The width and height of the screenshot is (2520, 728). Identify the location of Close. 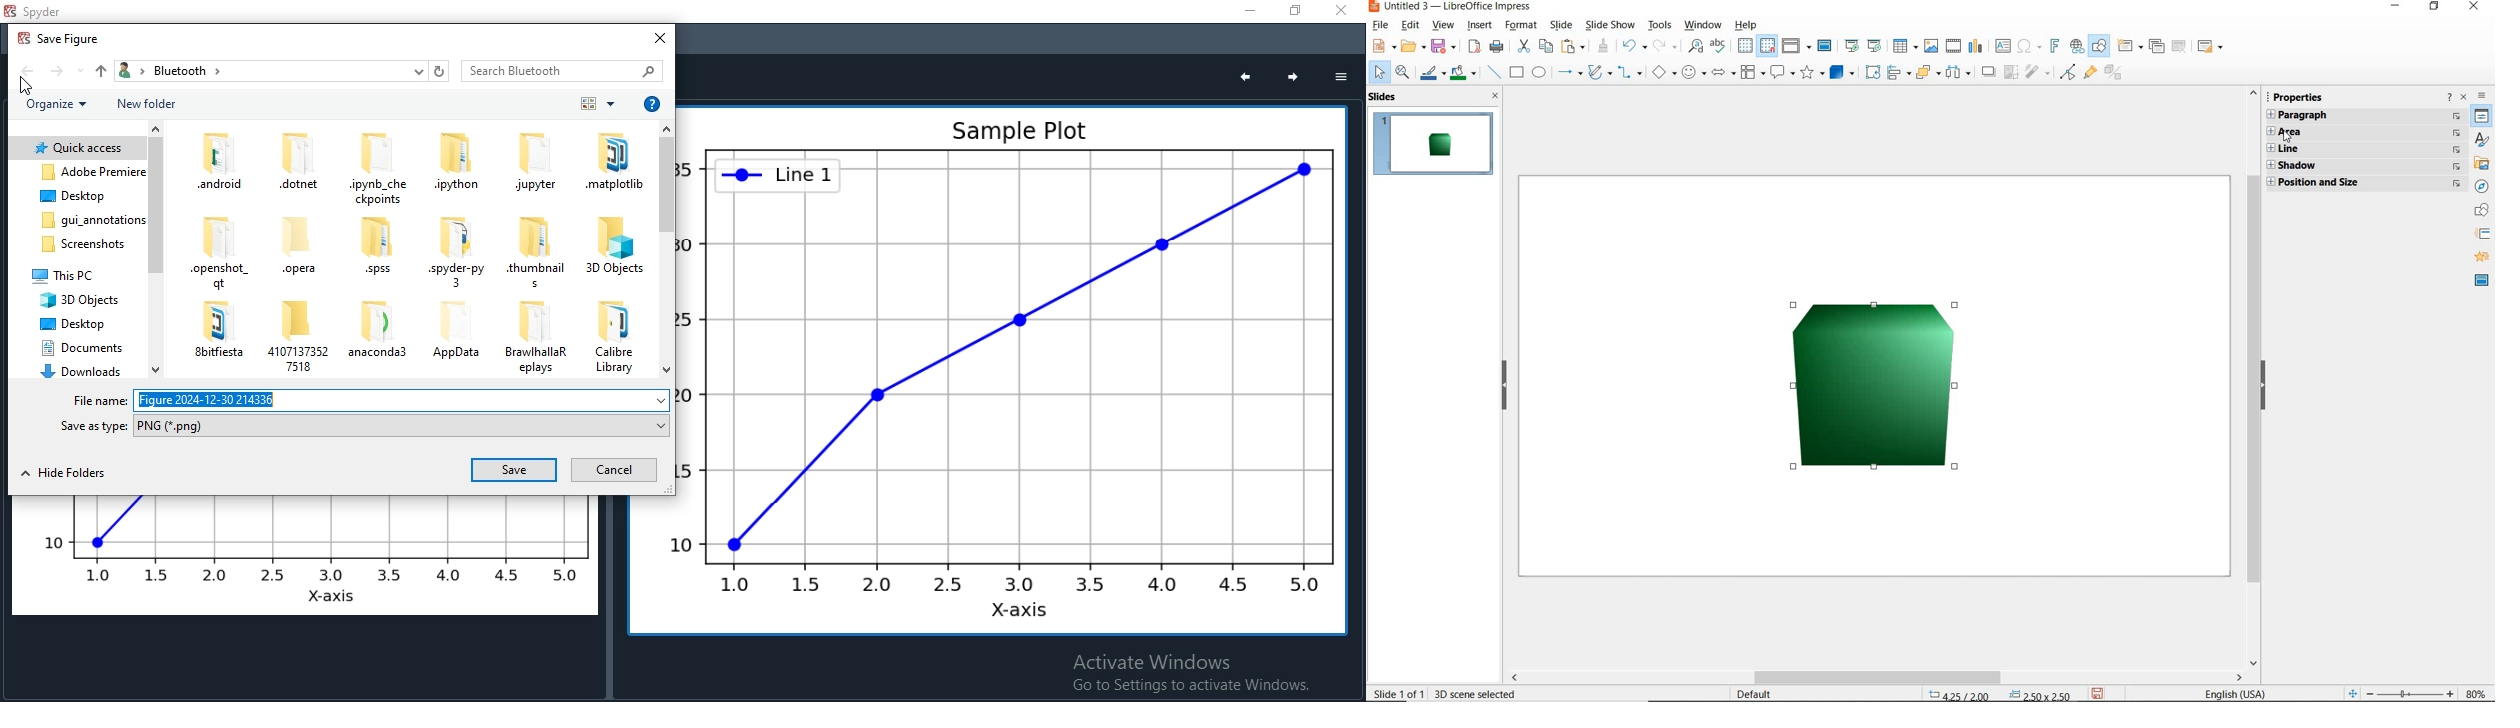
(1342, 11).